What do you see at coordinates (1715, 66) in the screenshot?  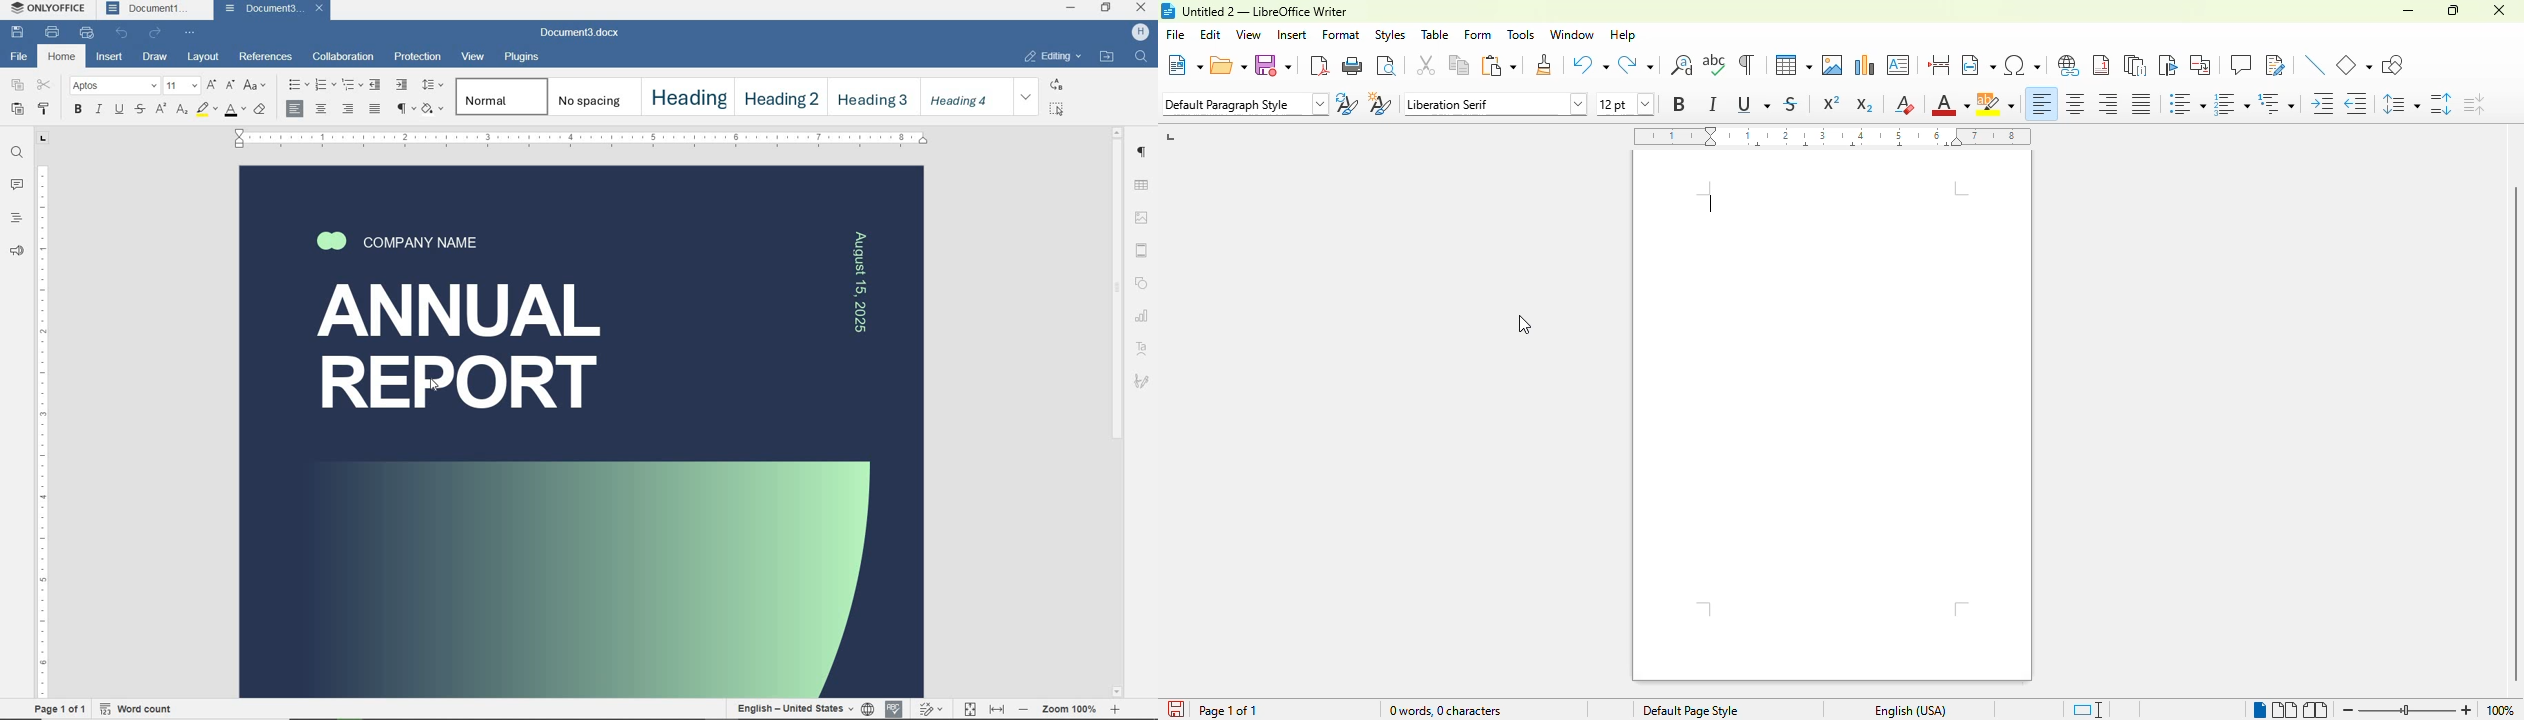 I see `spelling` at bounding box center [1715, 66].